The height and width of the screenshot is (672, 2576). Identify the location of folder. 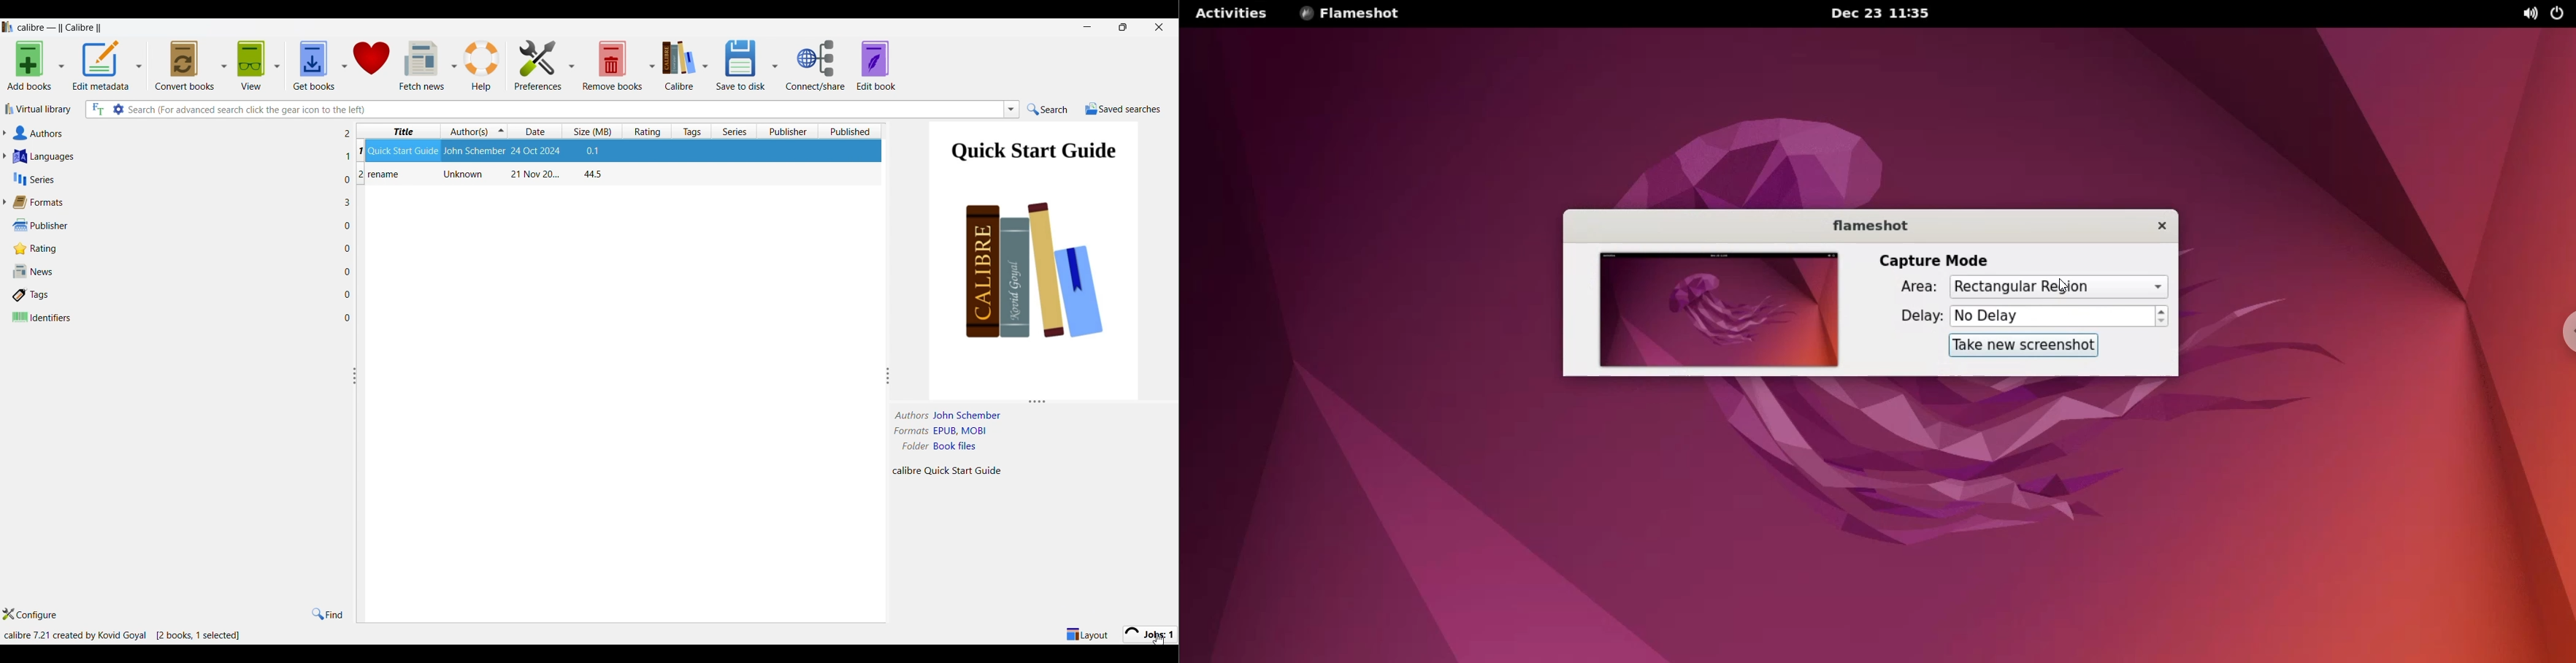
(913, 446).